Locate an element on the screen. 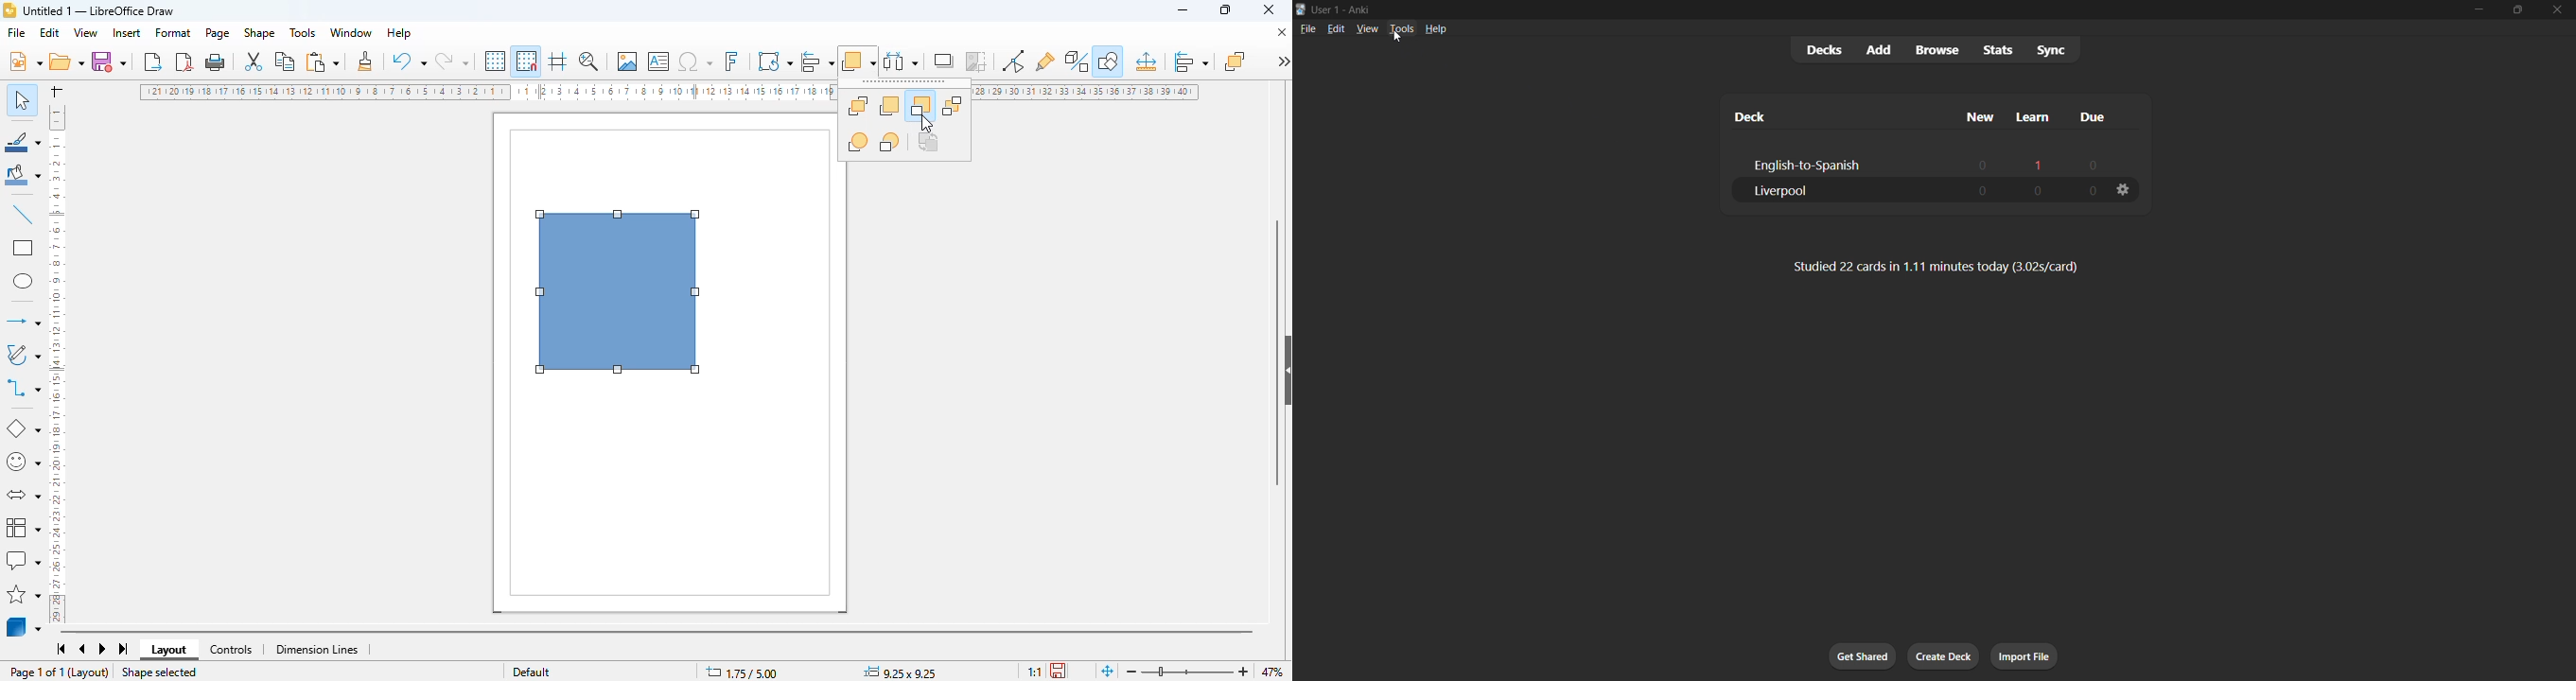  sync is located at coordinates (2053, 48).